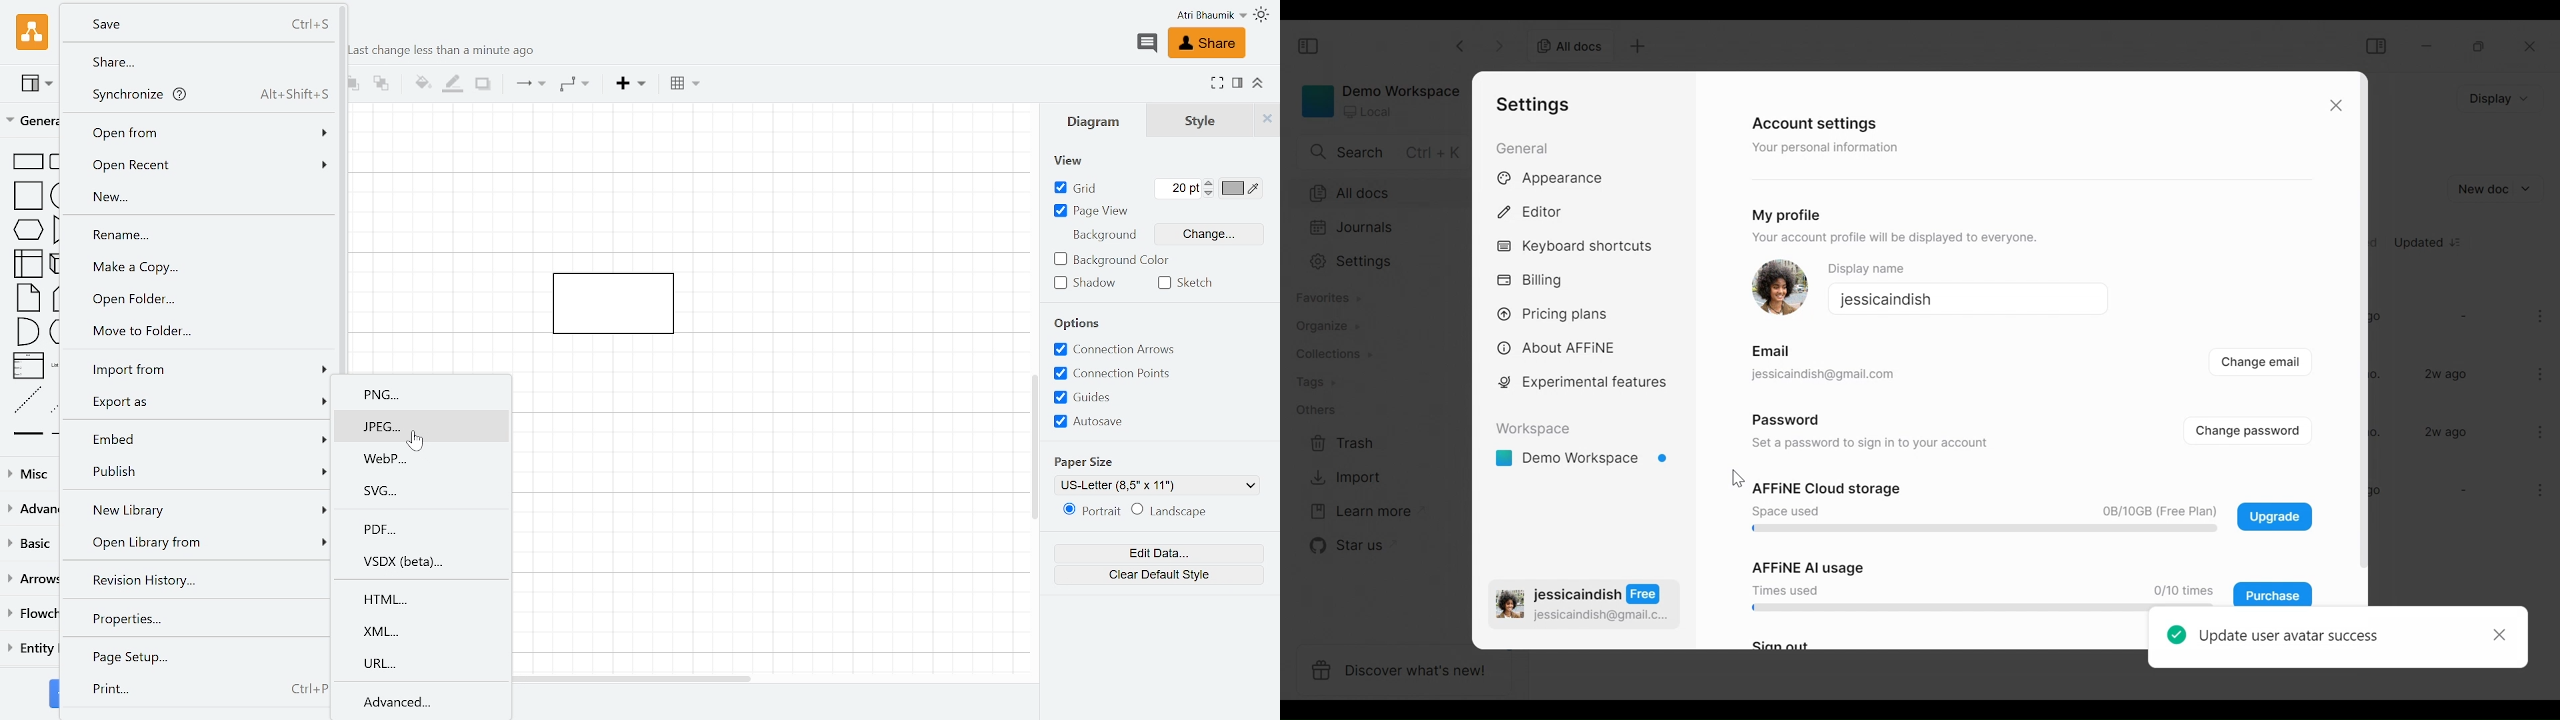  I want to click on Collapse, so click(1258, 84).